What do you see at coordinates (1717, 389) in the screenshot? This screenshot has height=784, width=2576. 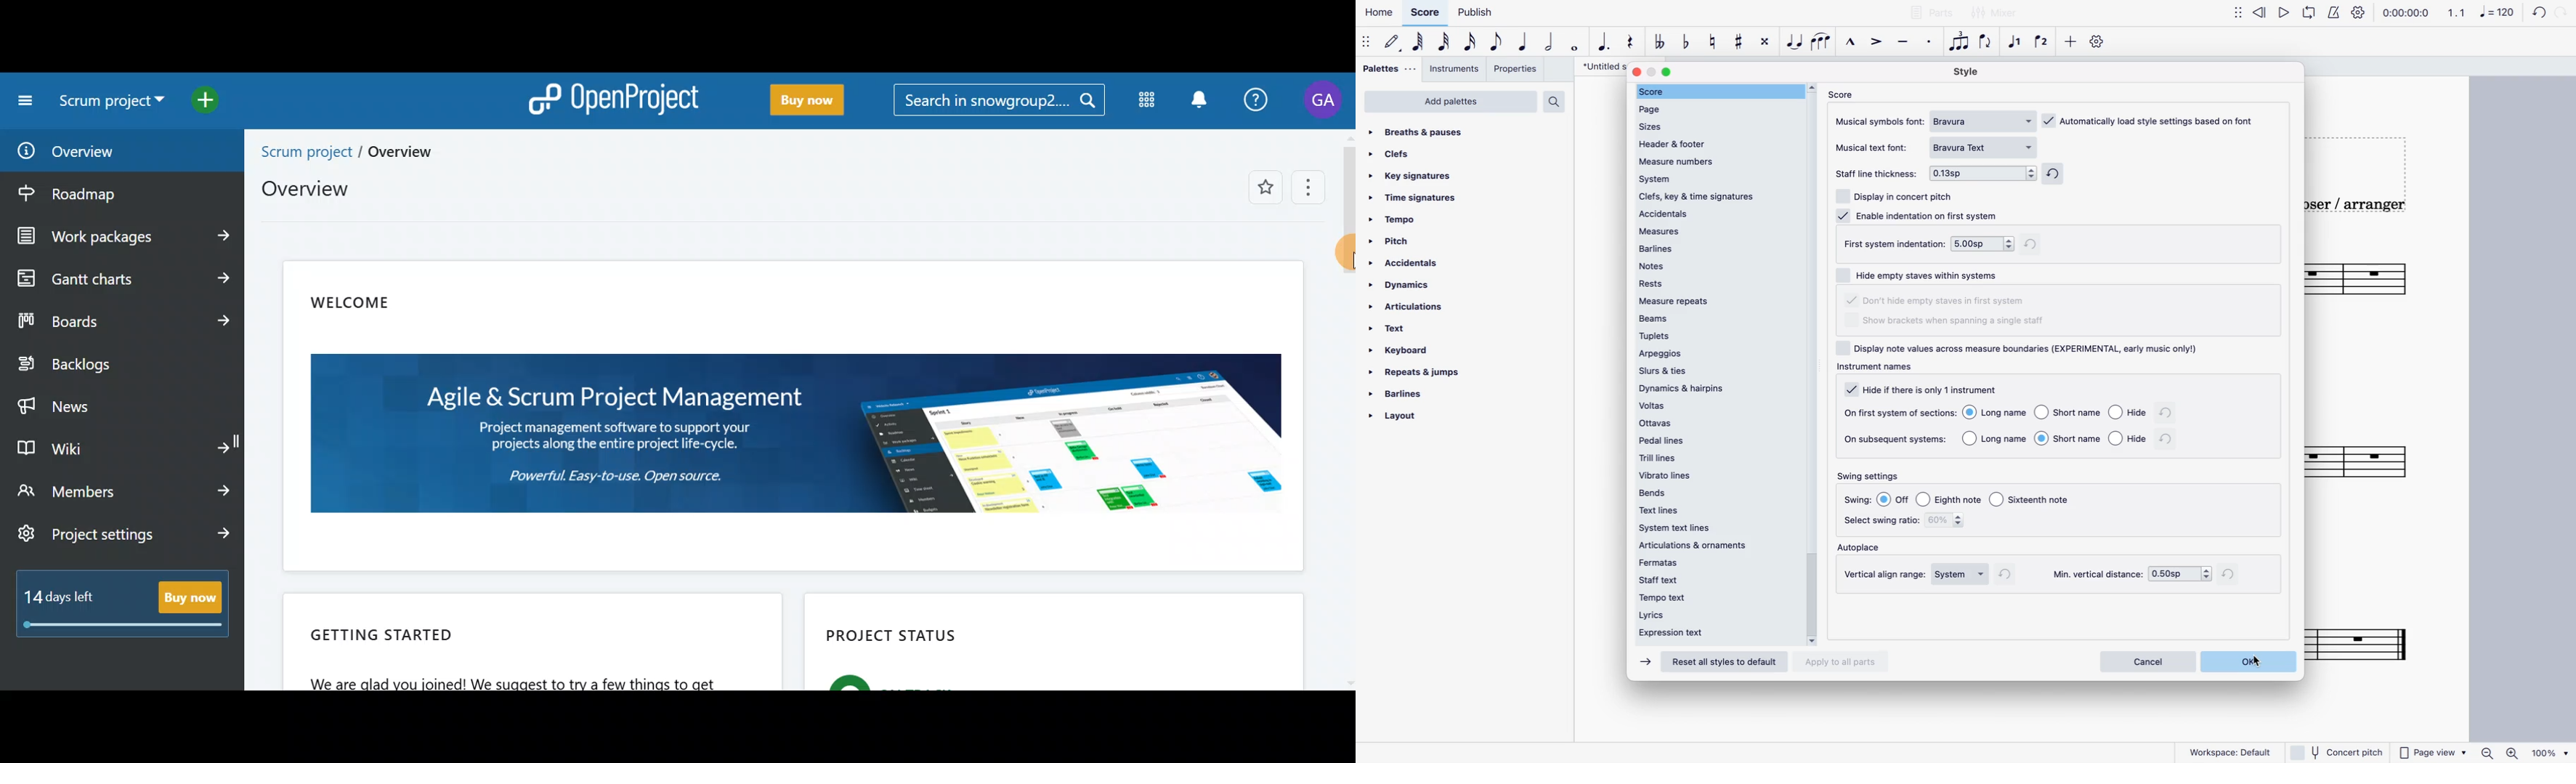 I see `dynamics & harpins` at bounding box center [1717, 389].